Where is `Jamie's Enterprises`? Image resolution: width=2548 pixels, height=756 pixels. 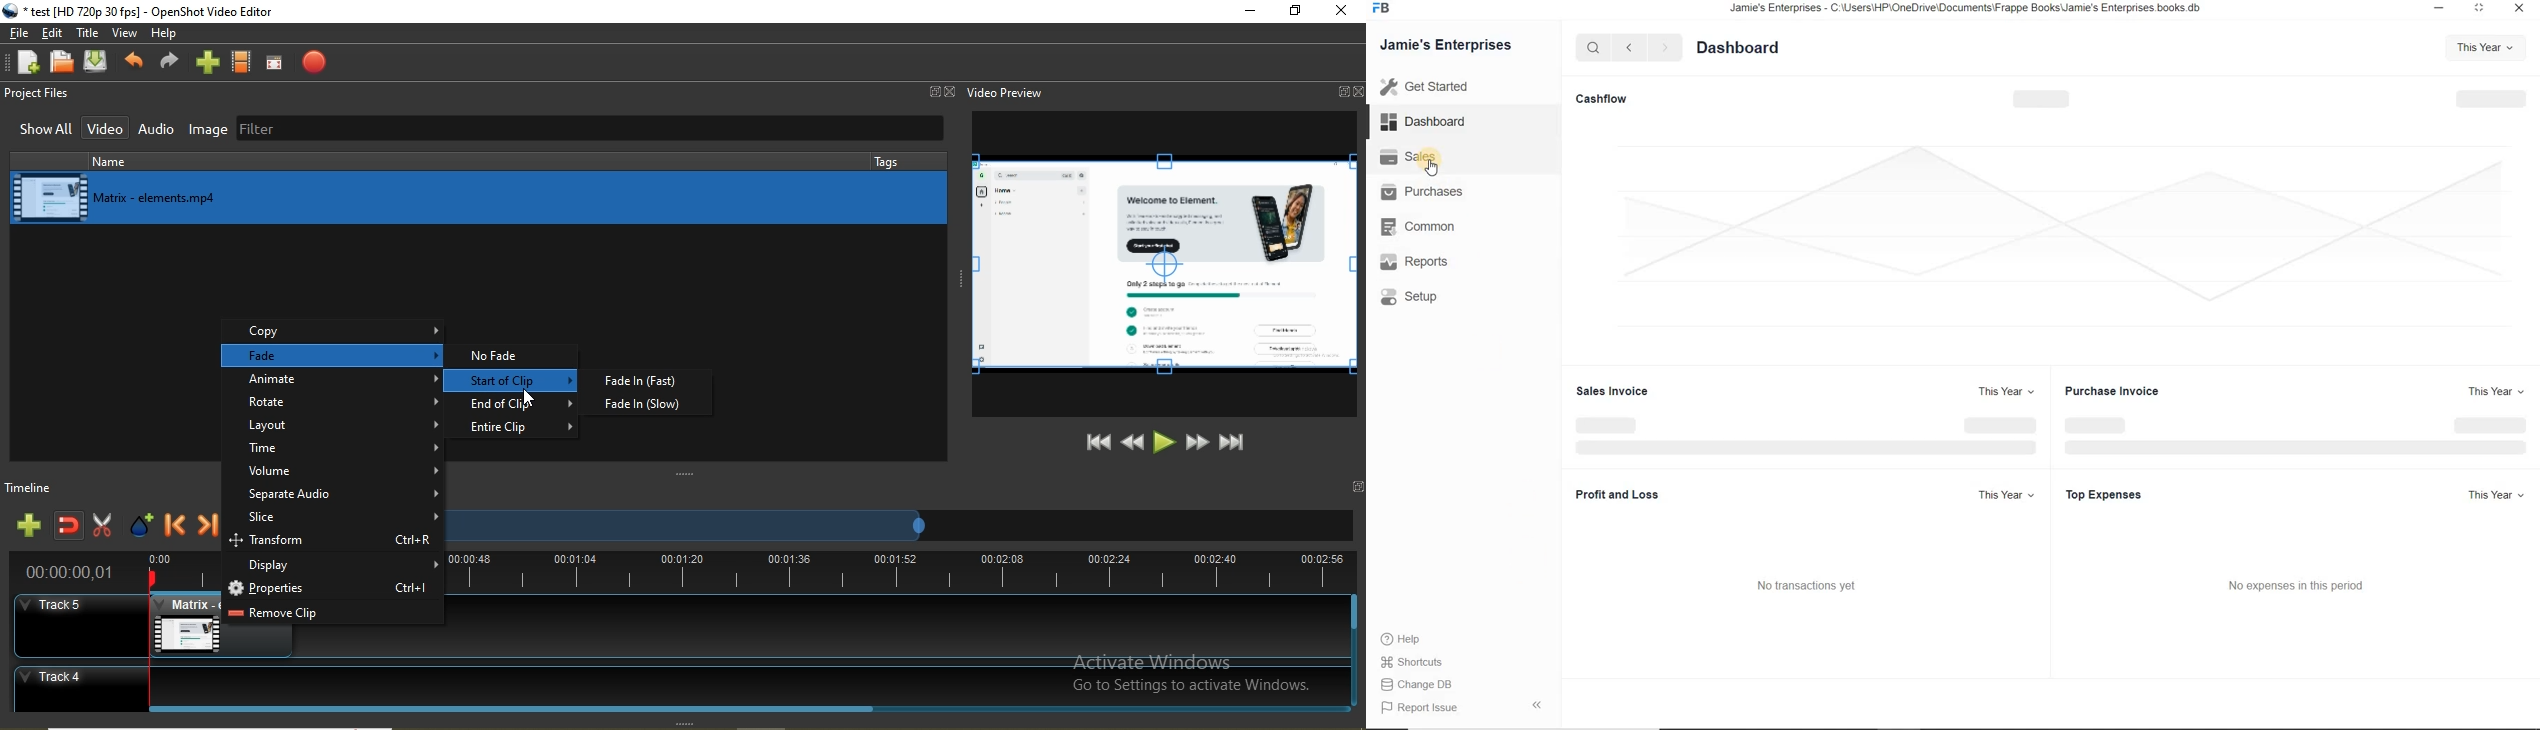 Jamie's Enterprises is located at coordinates (1444, 45).